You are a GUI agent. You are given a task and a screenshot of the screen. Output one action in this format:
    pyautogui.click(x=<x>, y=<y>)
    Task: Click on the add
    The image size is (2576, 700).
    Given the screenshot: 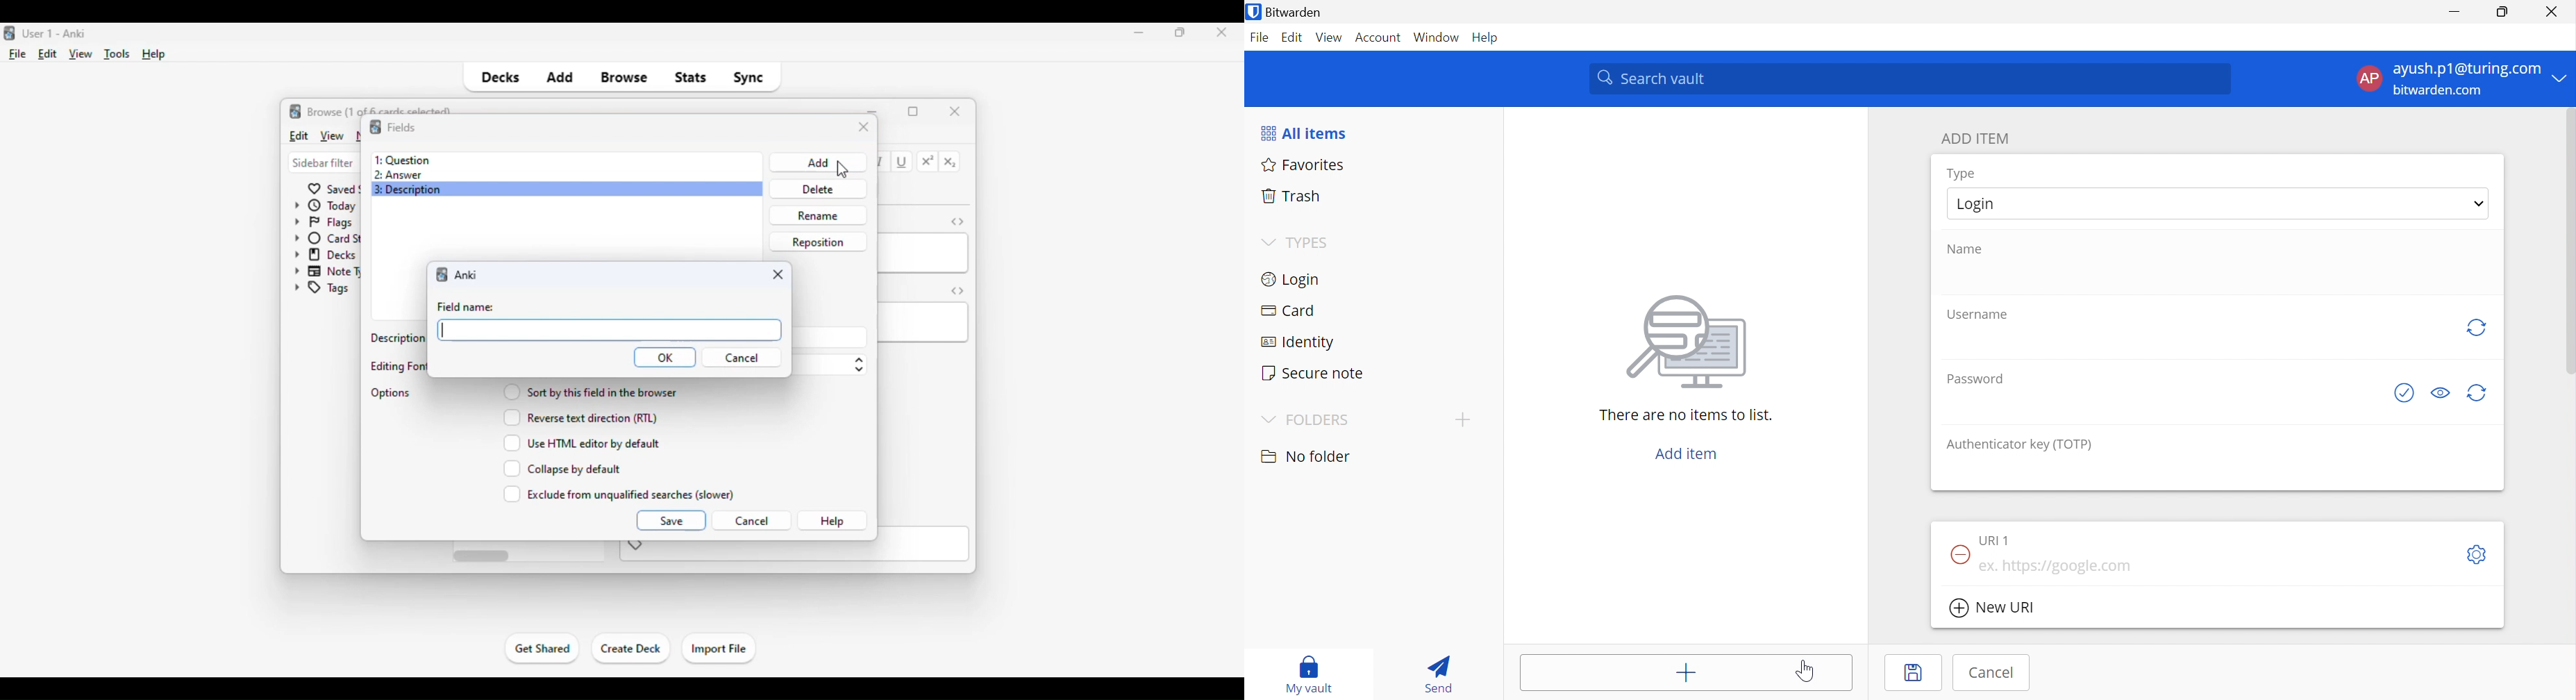 What is the action you would take?
    pyautogui.click(x=559, y=78)
    